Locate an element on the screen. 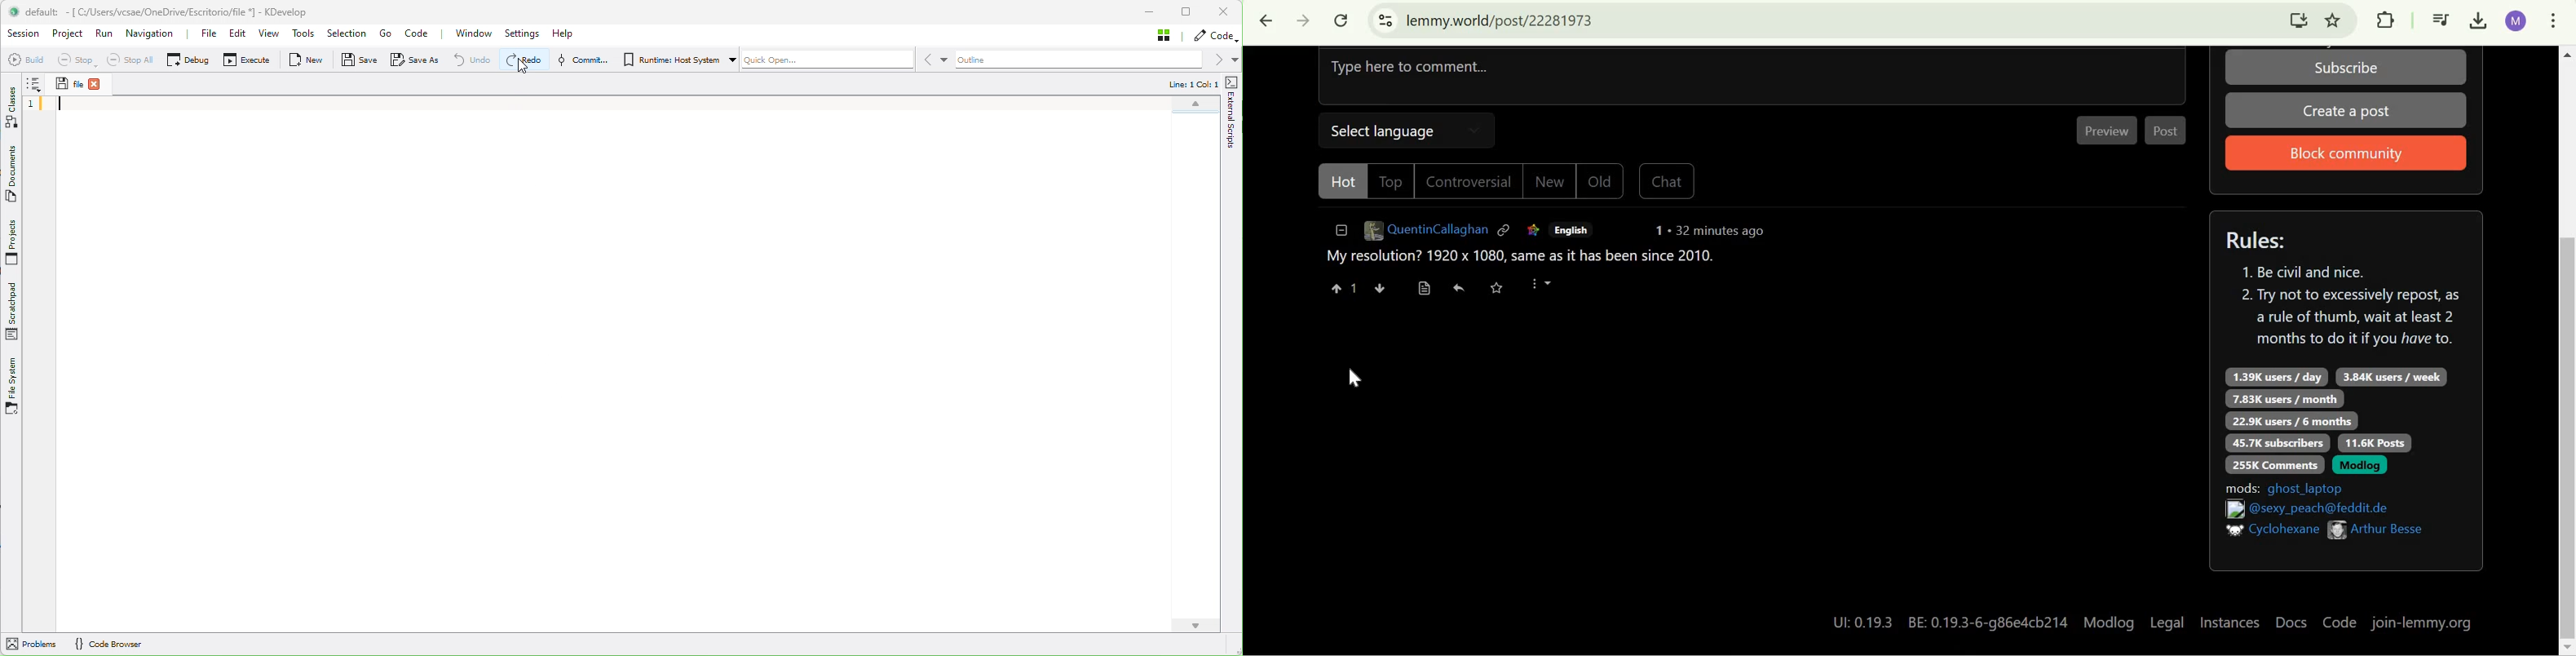  Control your music, videos, and more is located at coordinates (2441, 22).